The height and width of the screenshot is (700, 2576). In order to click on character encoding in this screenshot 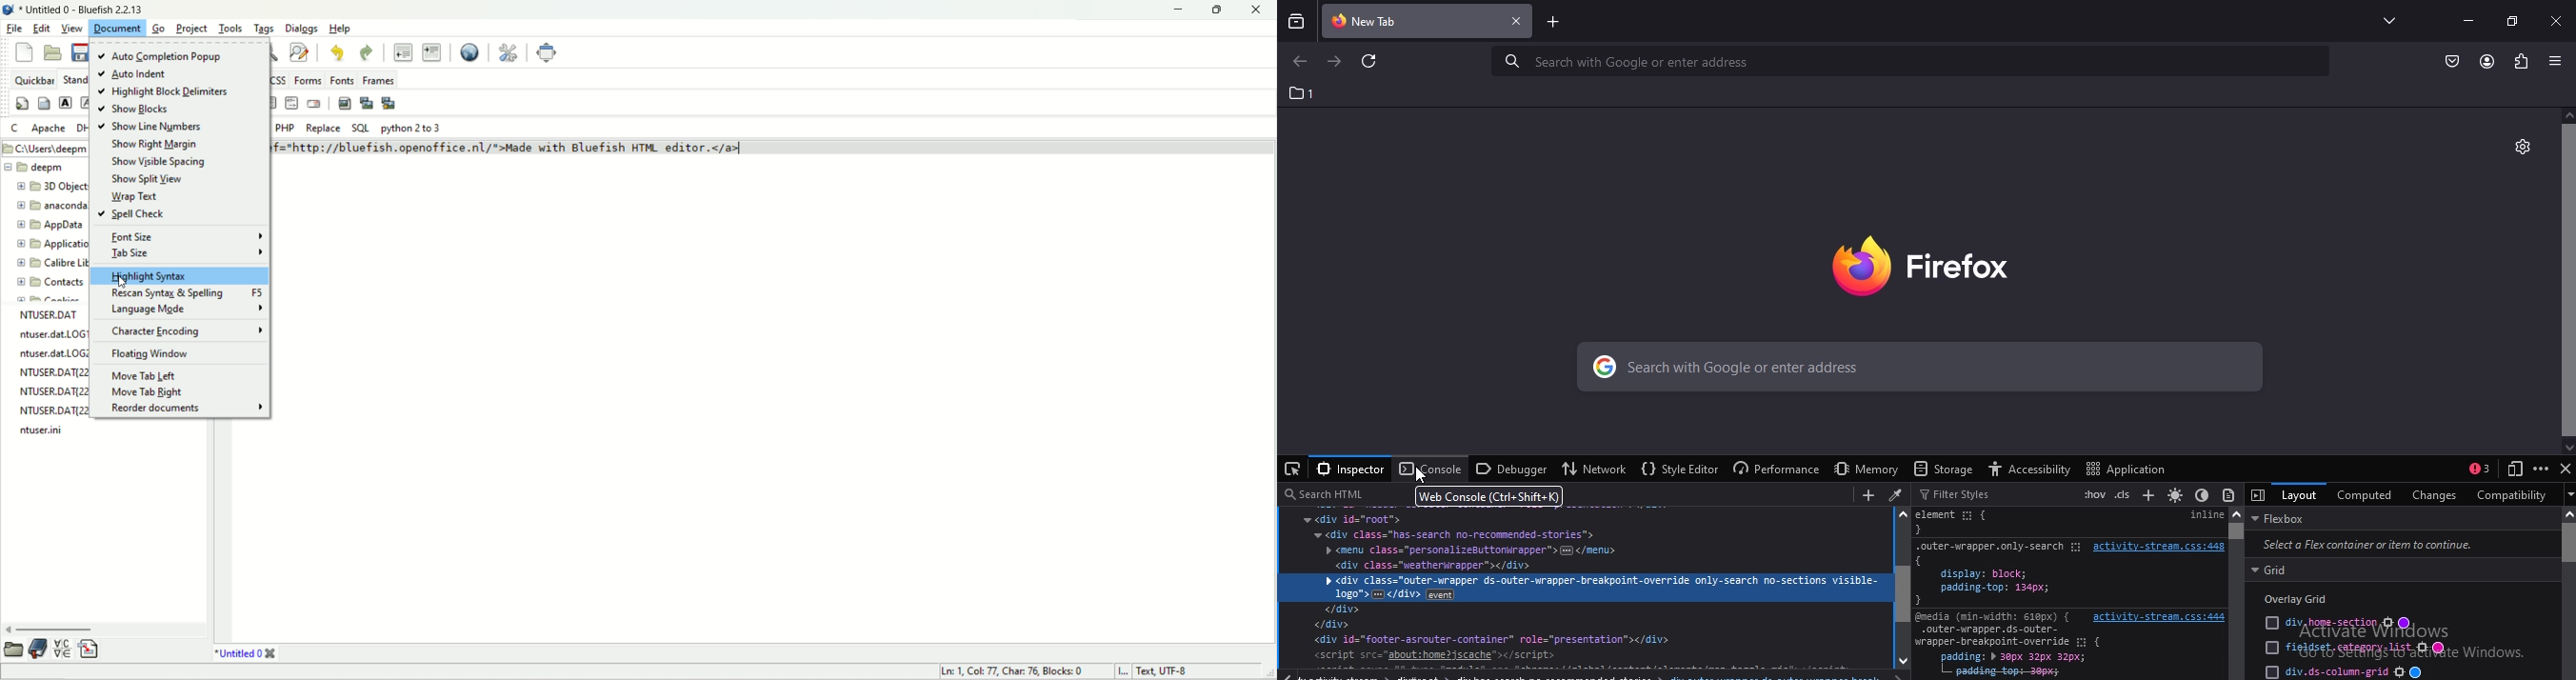, I will do `click(188, 330)`.